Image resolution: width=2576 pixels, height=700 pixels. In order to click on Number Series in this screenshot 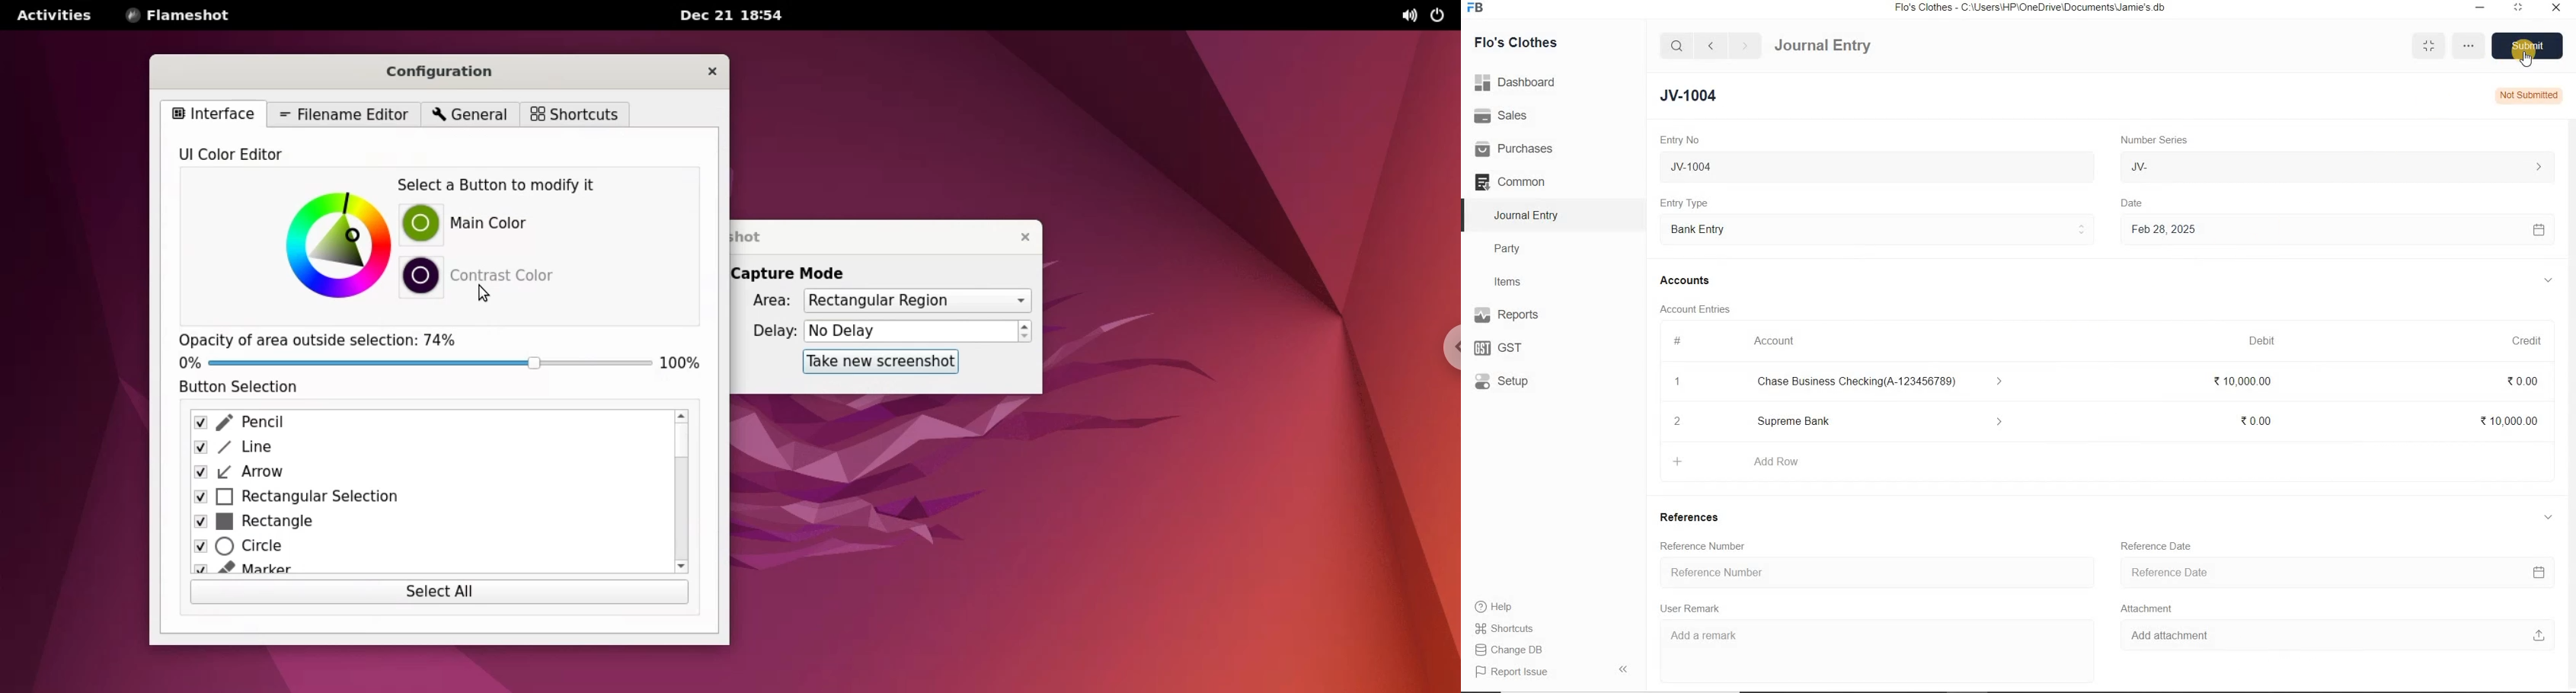, I will do `click(2149, 140)`.